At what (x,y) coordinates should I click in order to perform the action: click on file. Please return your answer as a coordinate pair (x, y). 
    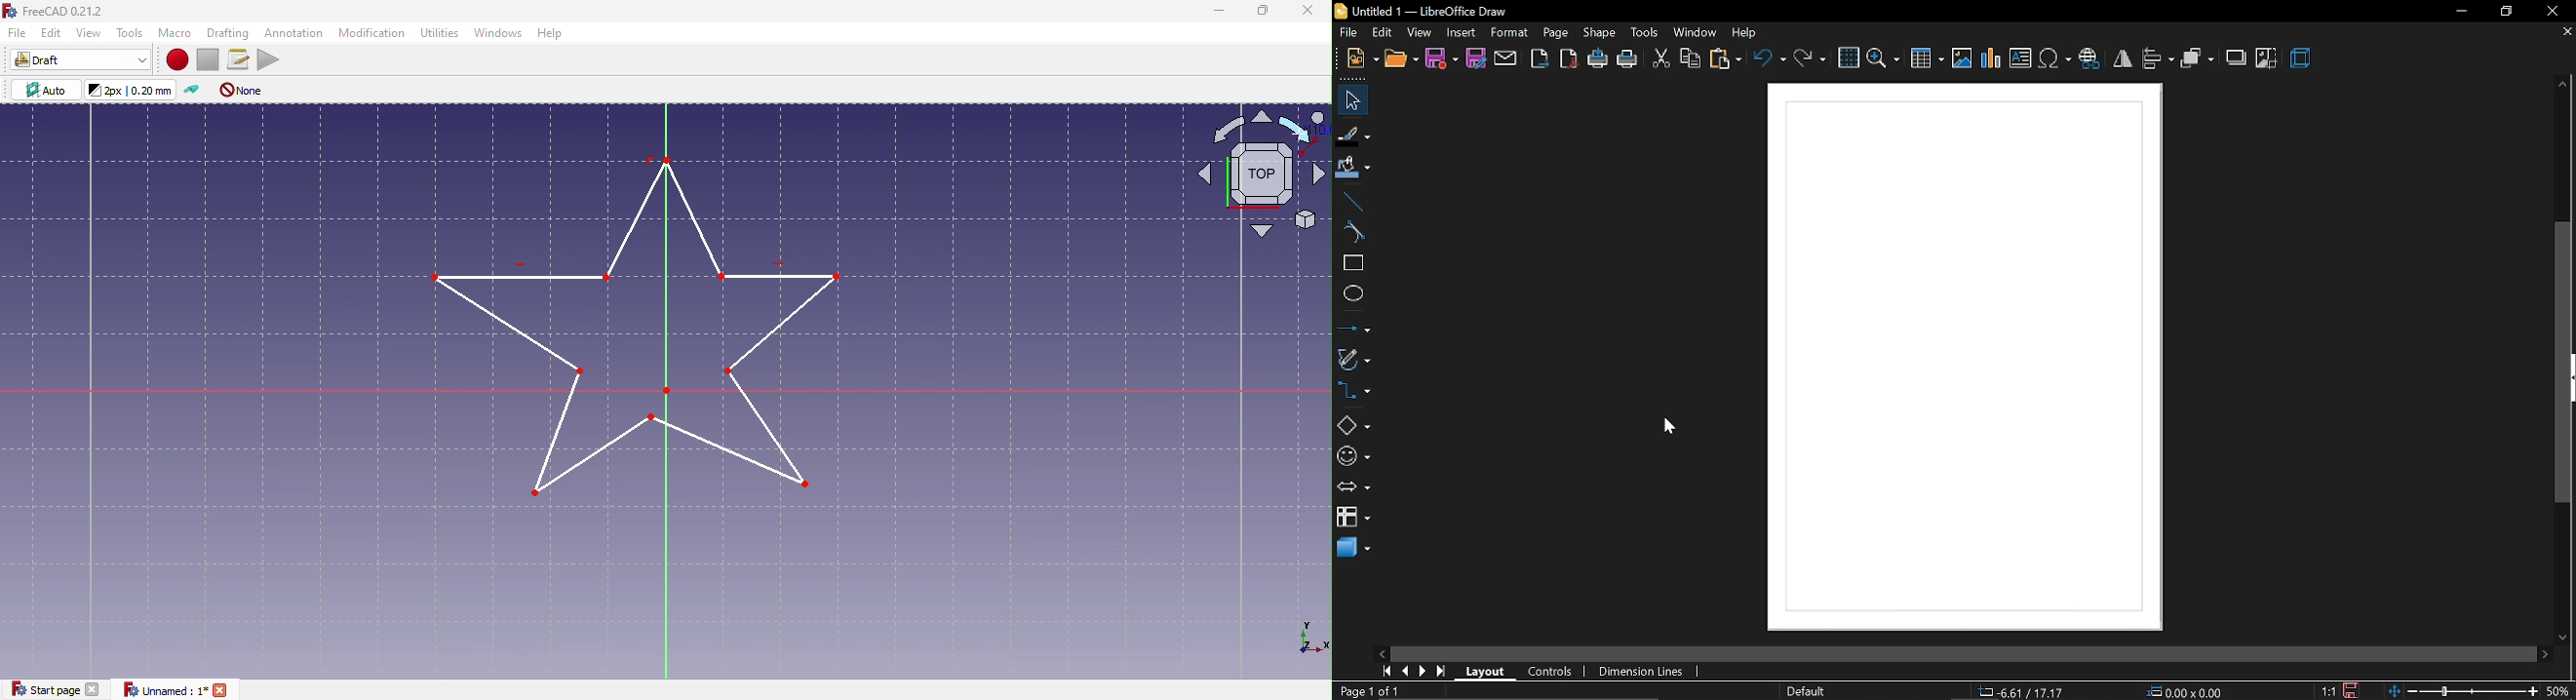
    Looking at the image, I should click on (1362, 59).